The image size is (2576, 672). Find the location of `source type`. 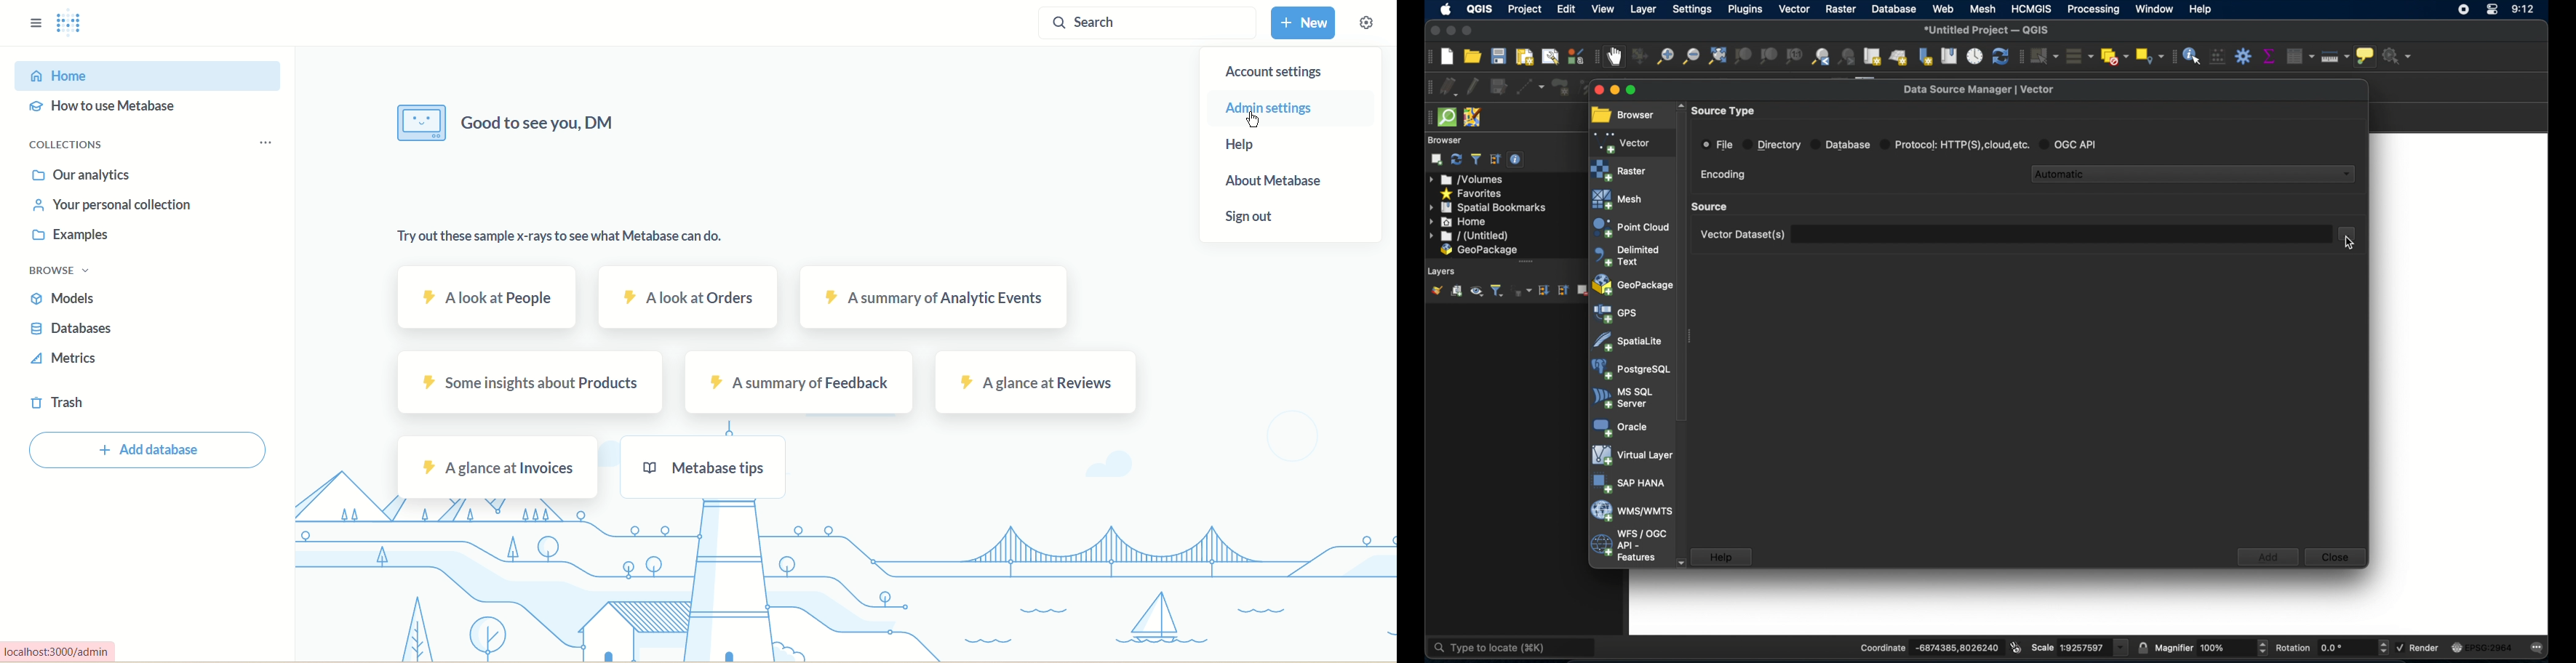

source type is located at coordinates (1725, 111).